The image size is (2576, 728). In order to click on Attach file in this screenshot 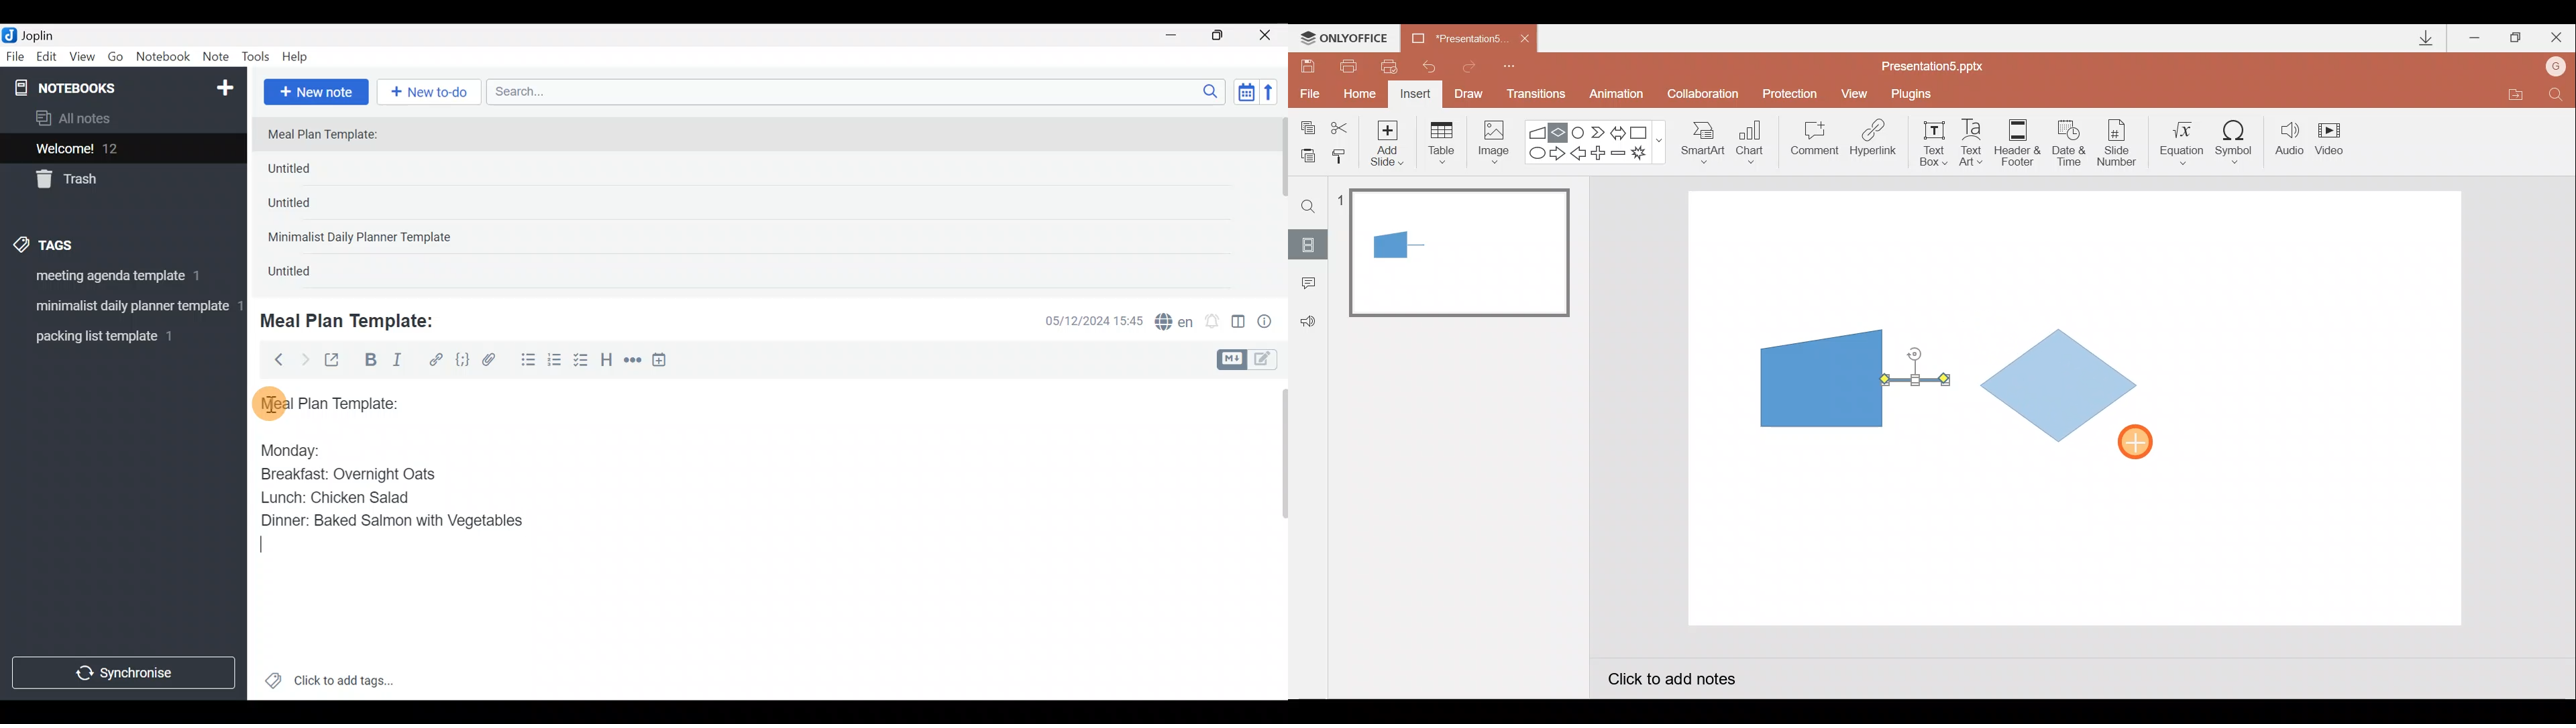, I will do `click(493, 361)`.